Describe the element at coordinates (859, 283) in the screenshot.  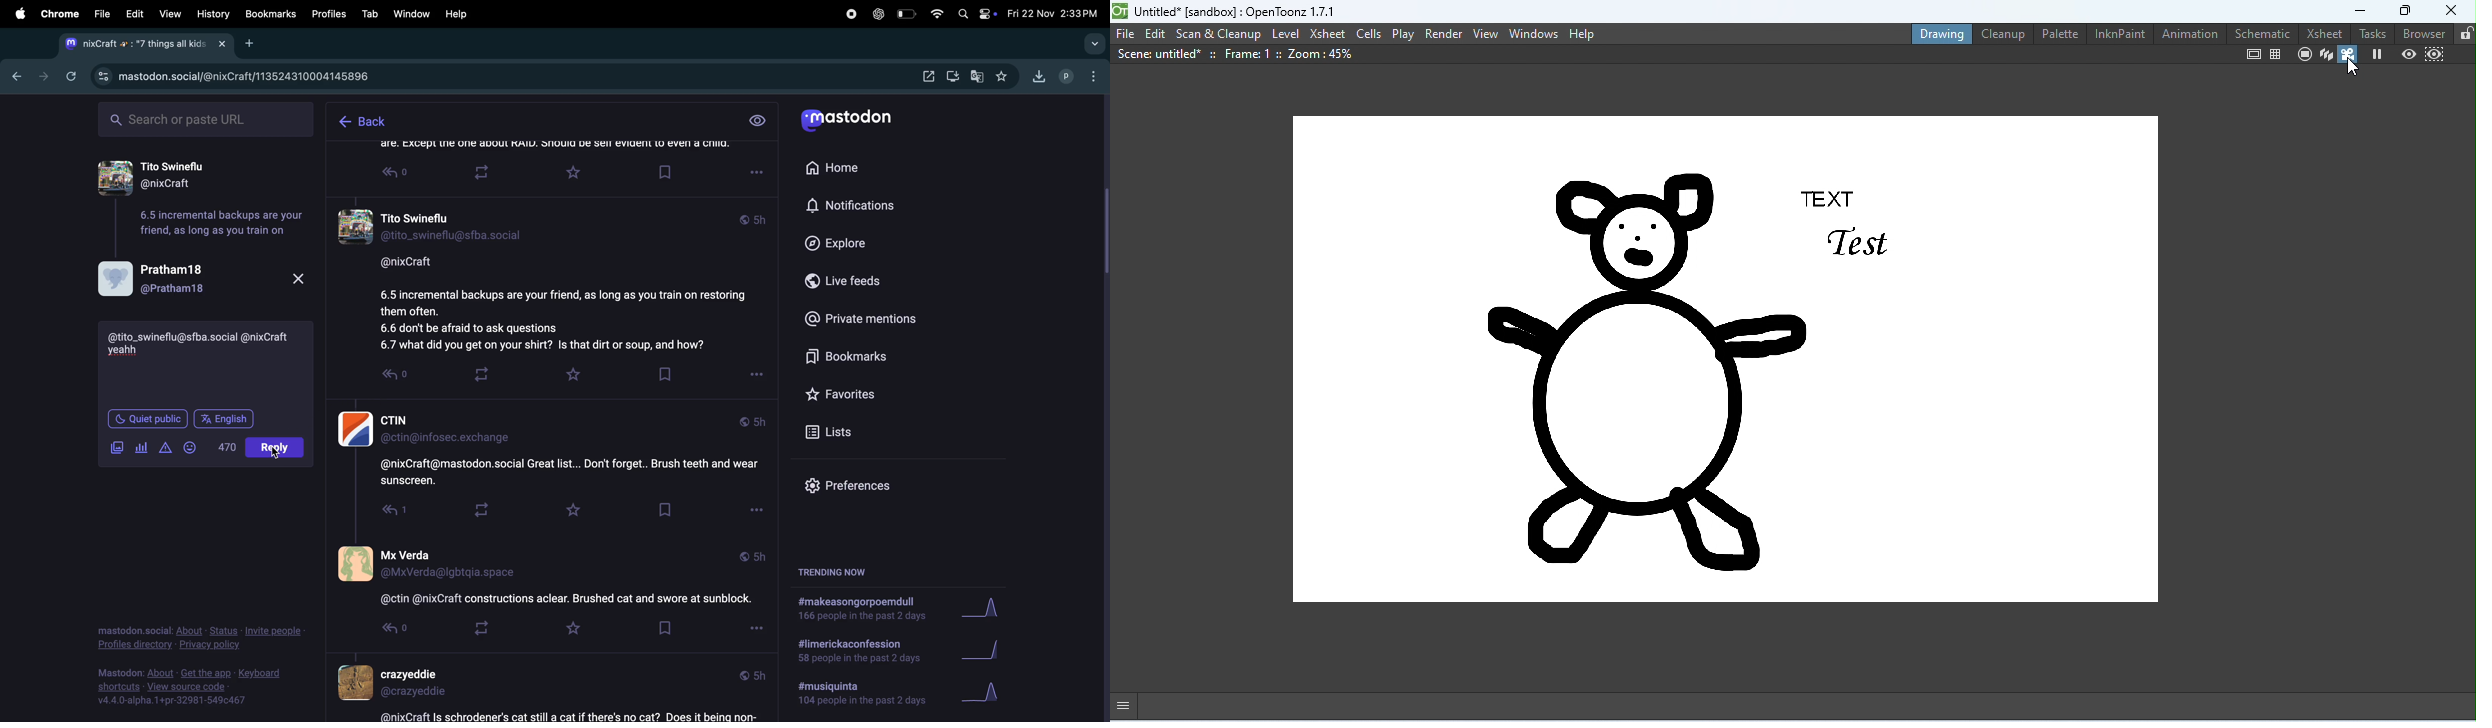
I see `live feeds` at that location.